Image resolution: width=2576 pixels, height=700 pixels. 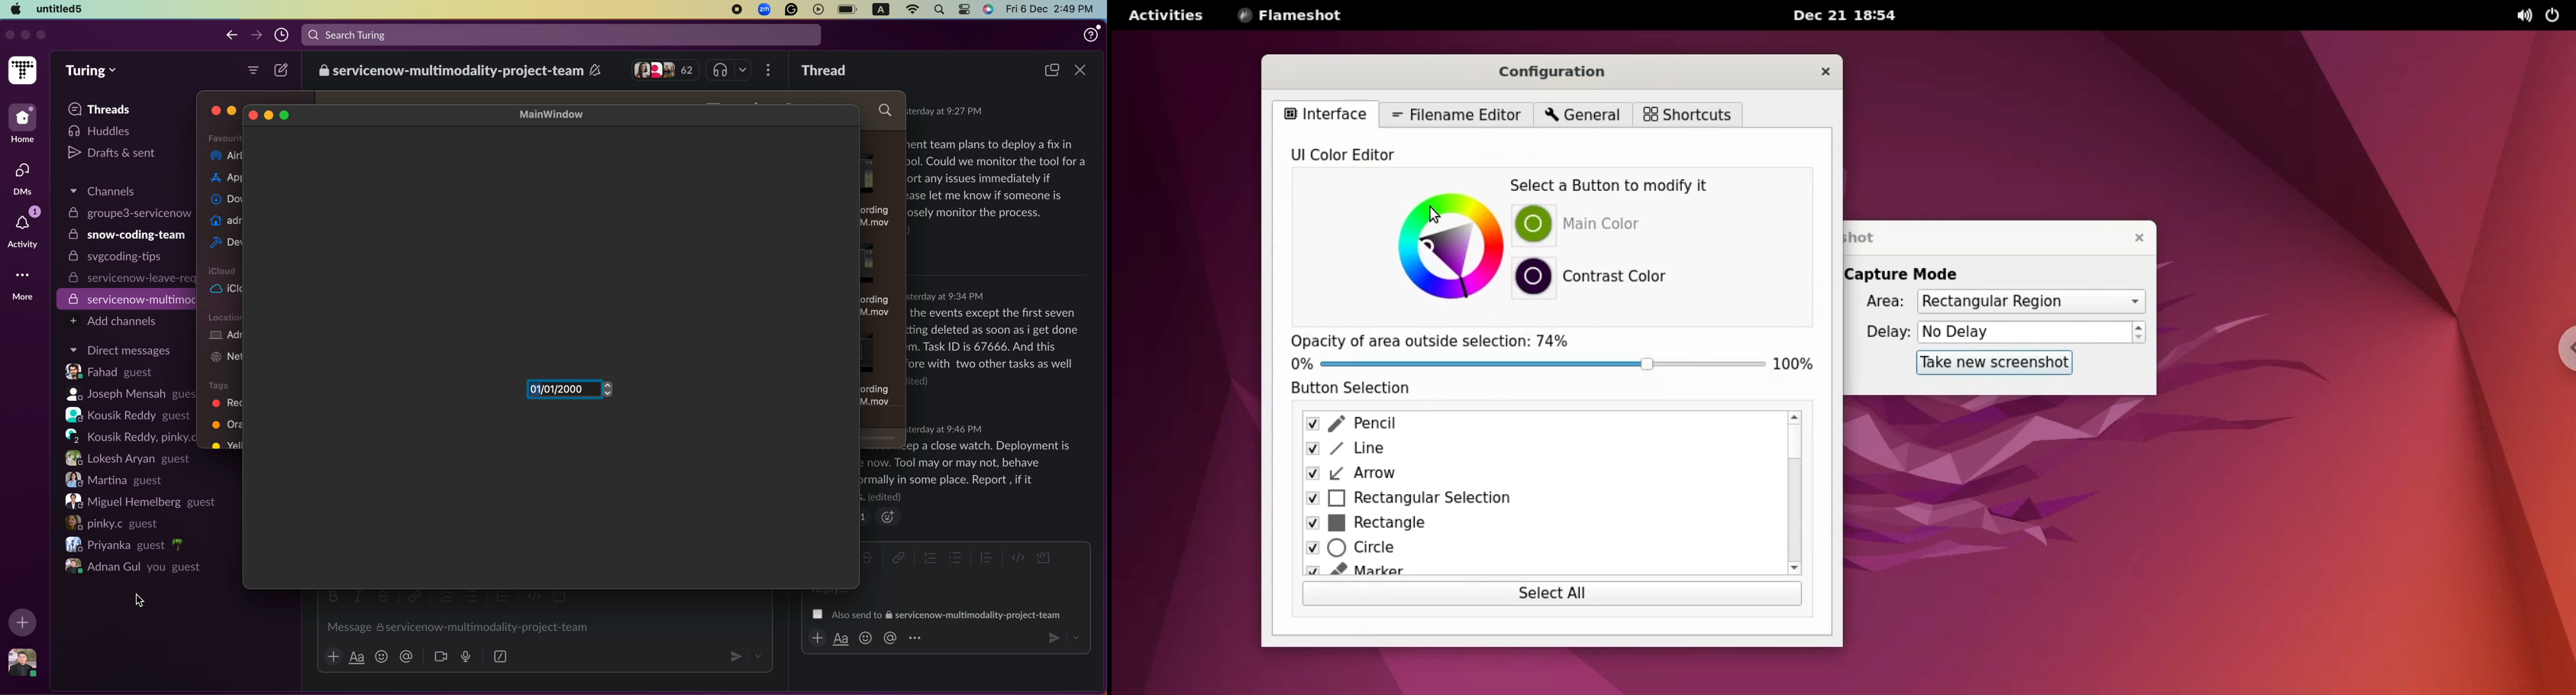 What do you see at coordinates (102, 109) in the screenshot?
I see `Threads` at bounding box center [102, 109].